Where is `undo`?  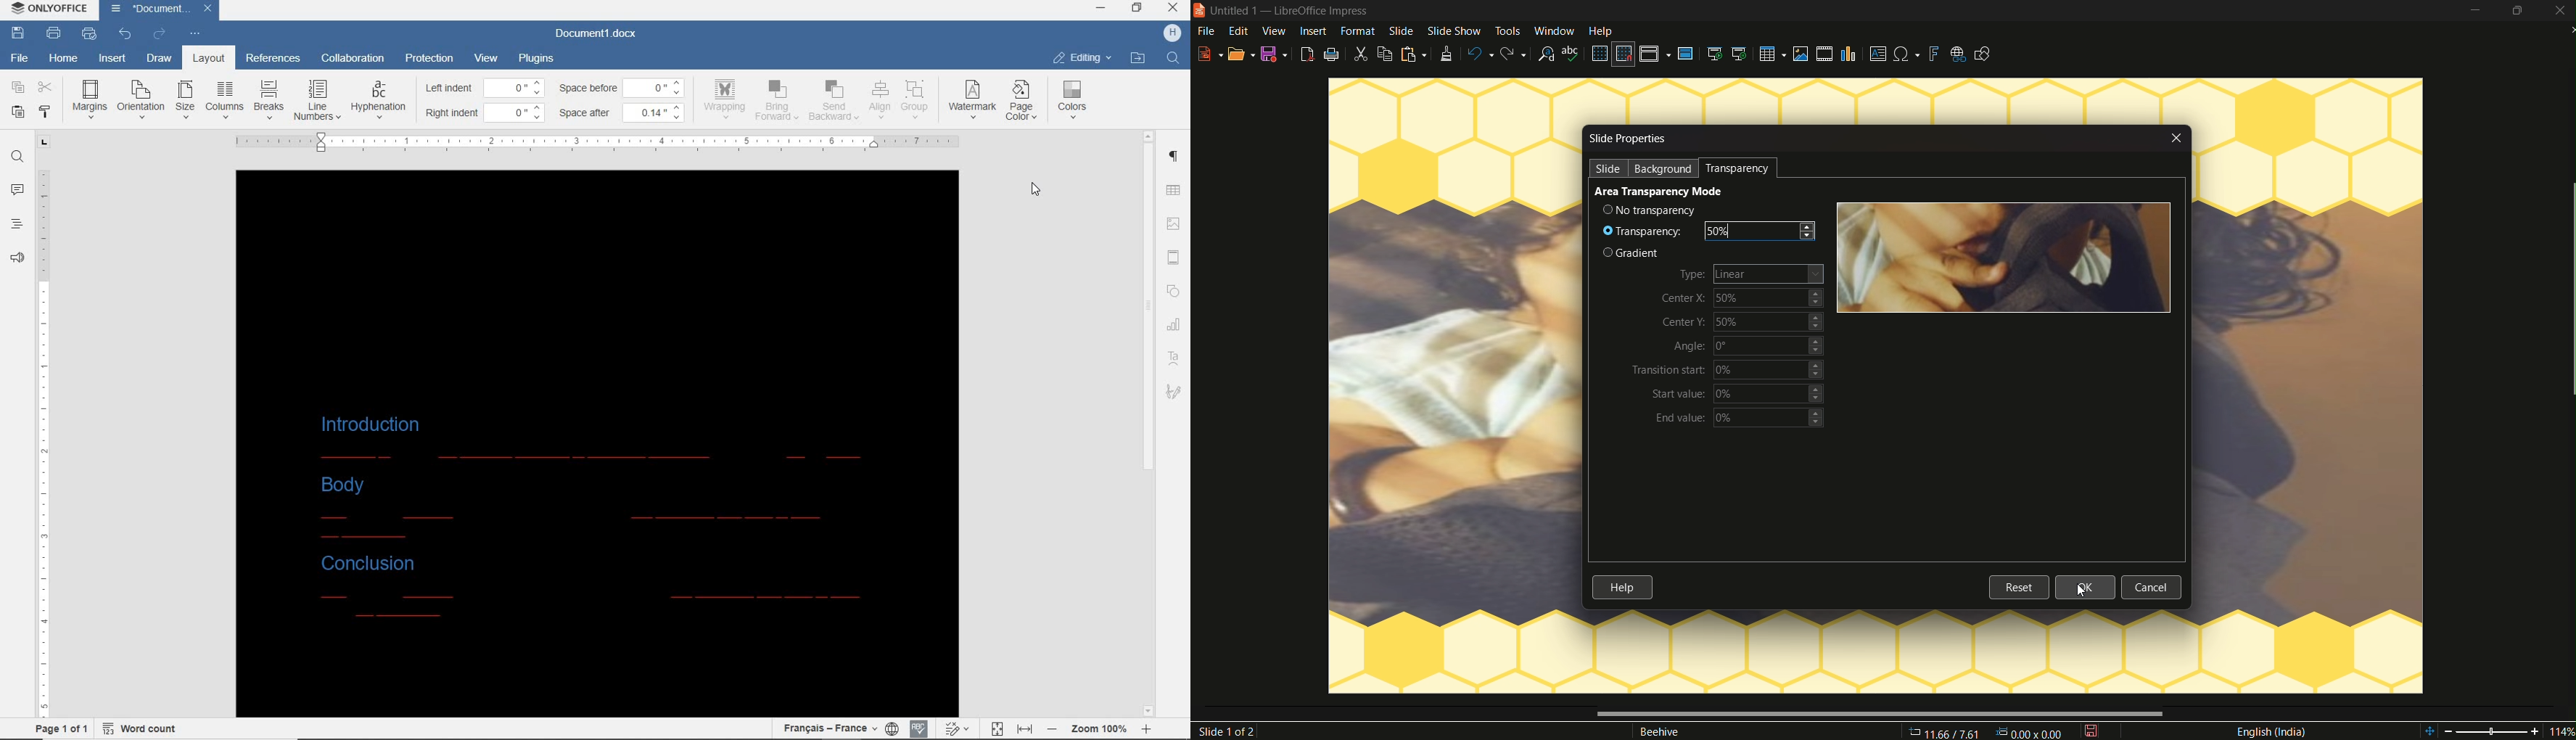 undo is located at coordinates (125, 34).